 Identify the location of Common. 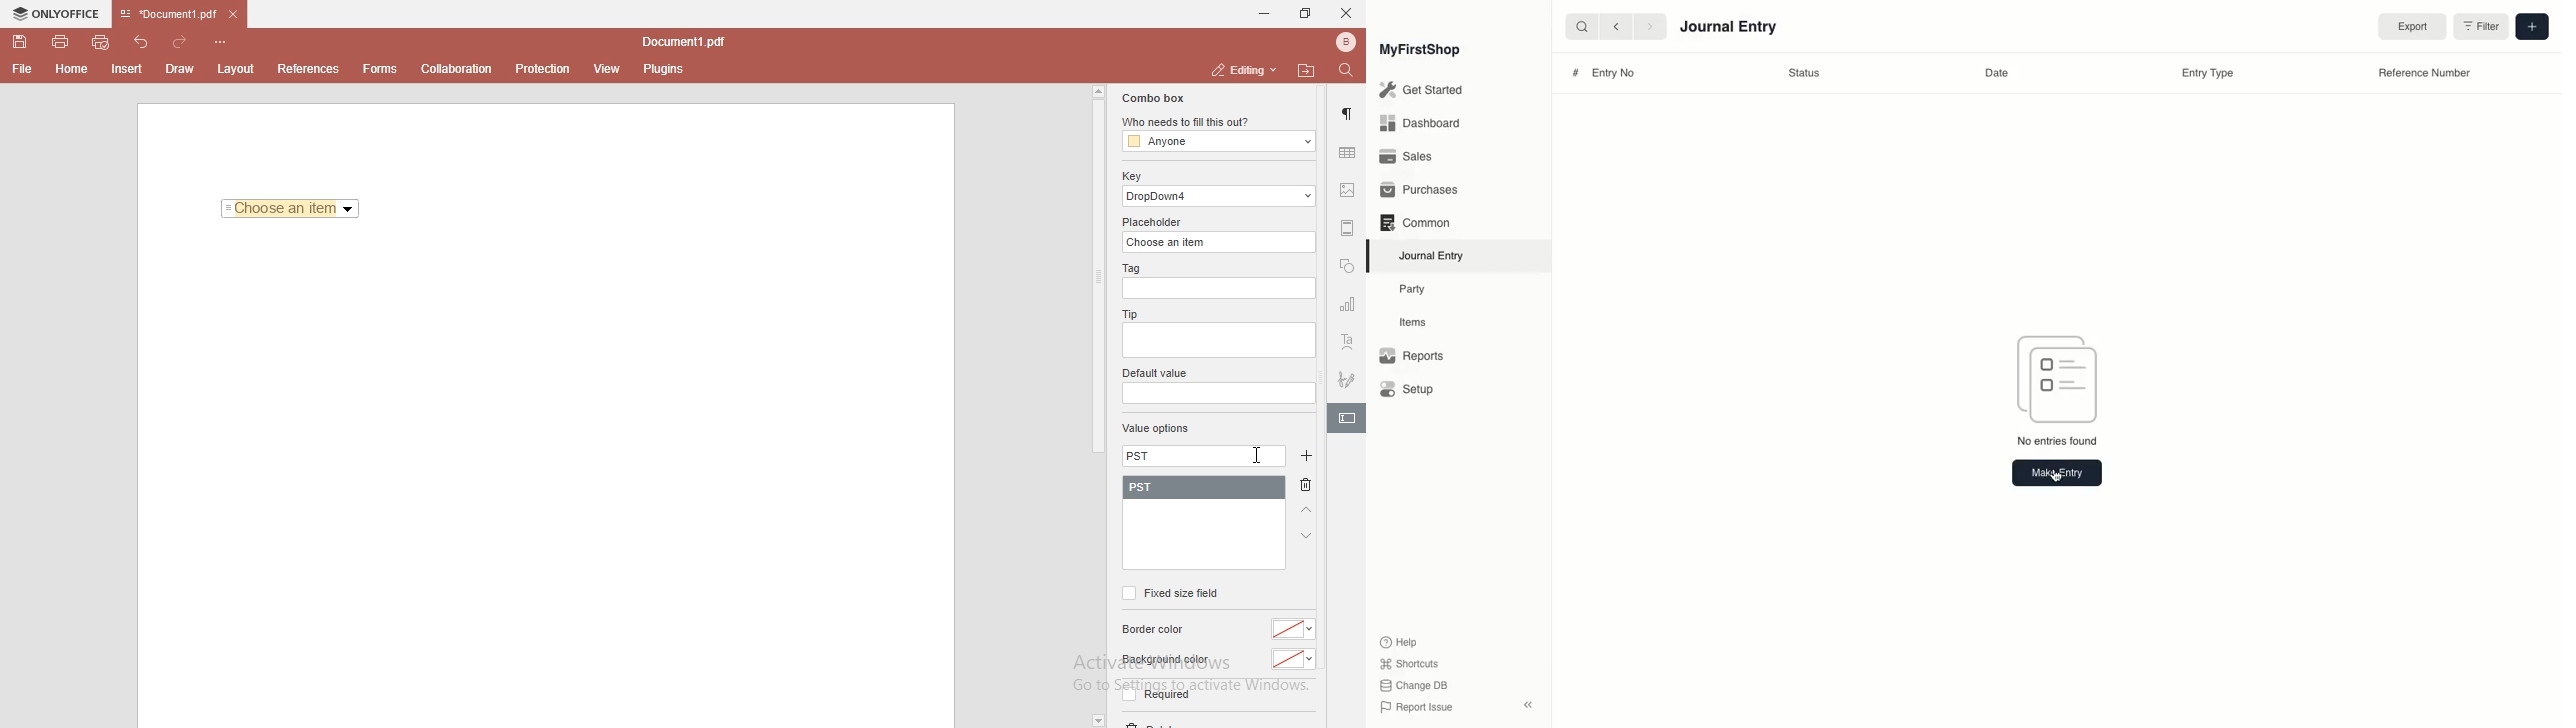
(1414, 223).